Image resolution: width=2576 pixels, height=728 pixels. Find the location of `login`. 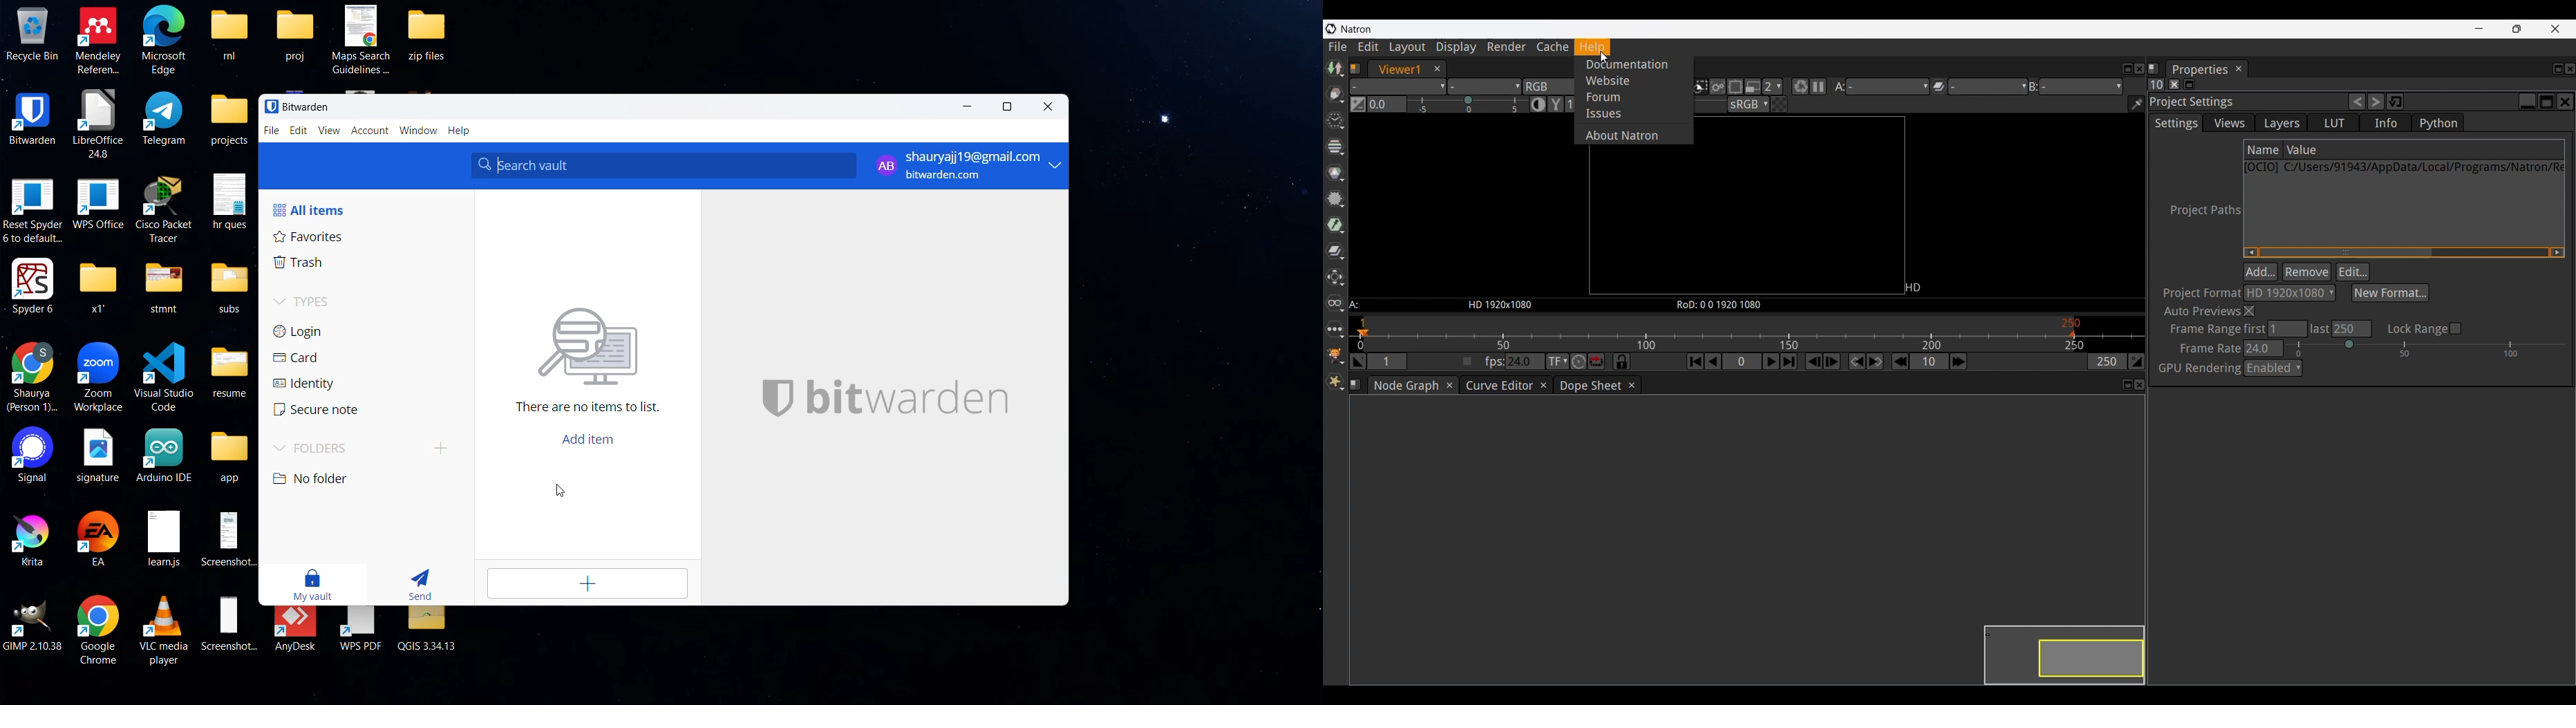

login is located at coordinates (317, 334).